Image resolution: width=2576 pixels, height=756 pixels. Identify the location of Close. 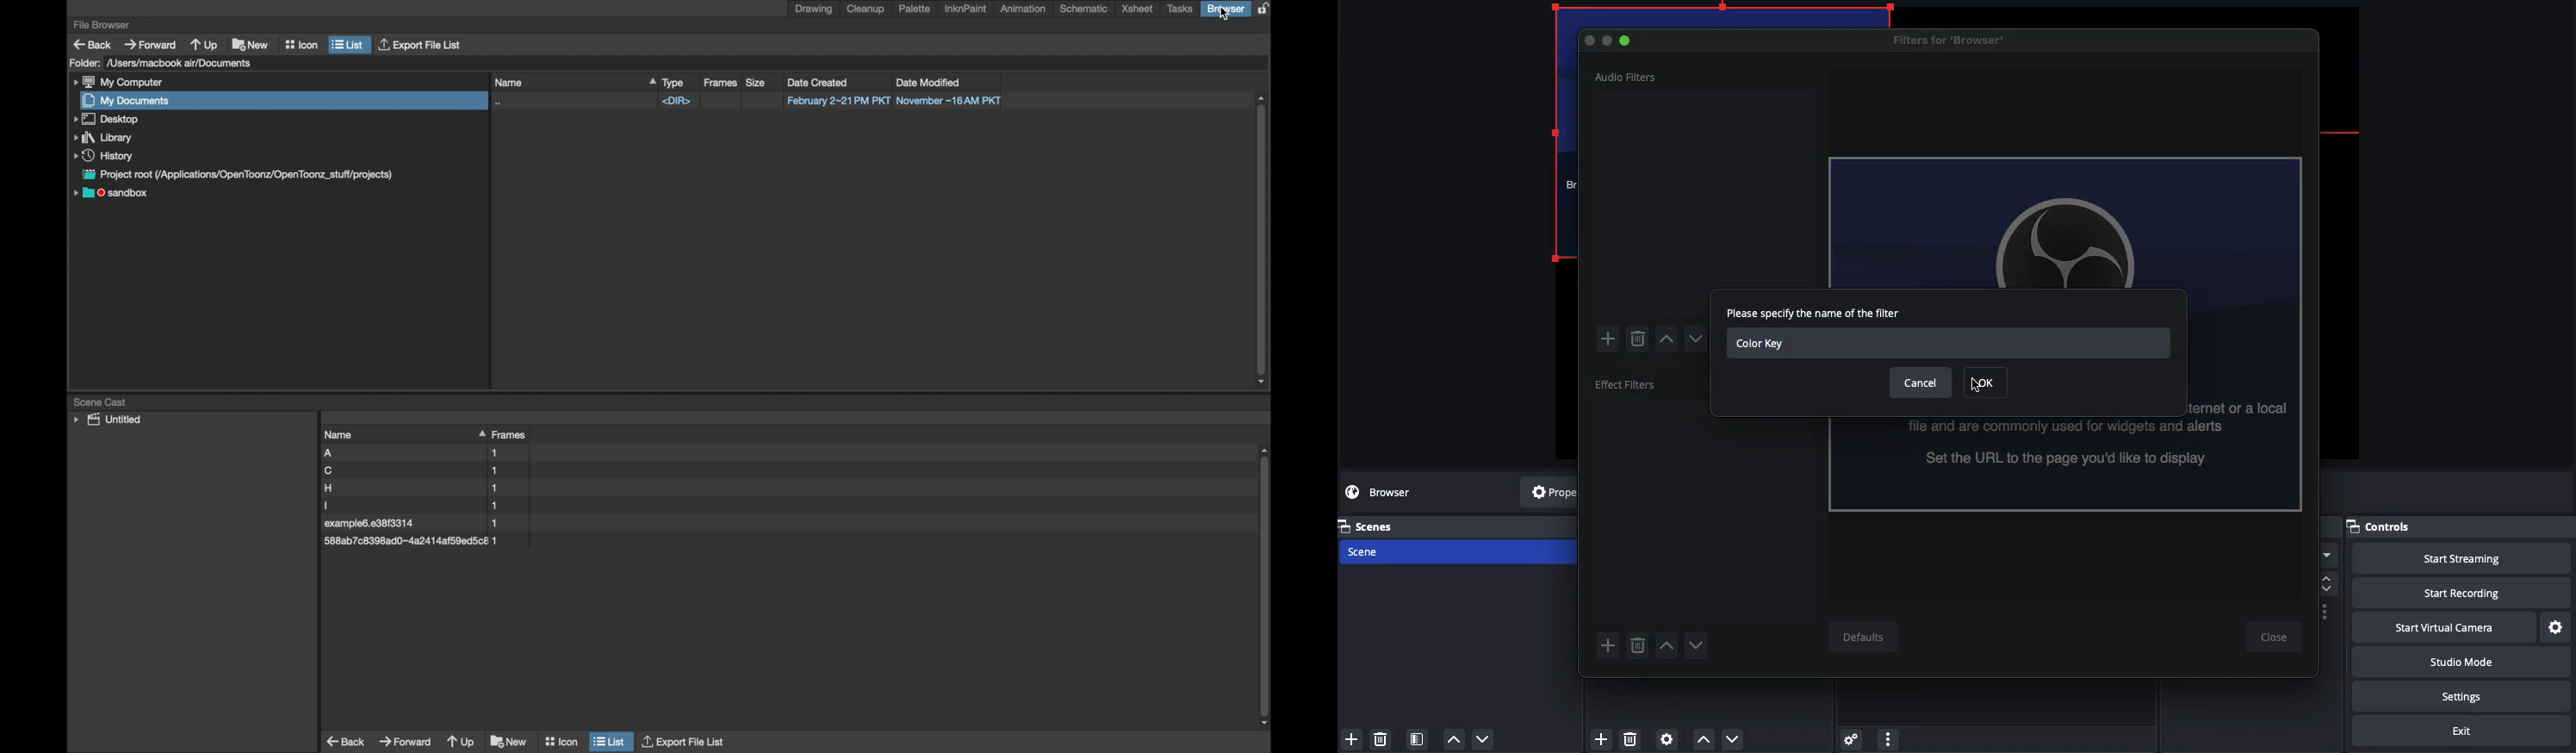
(1592, 40).